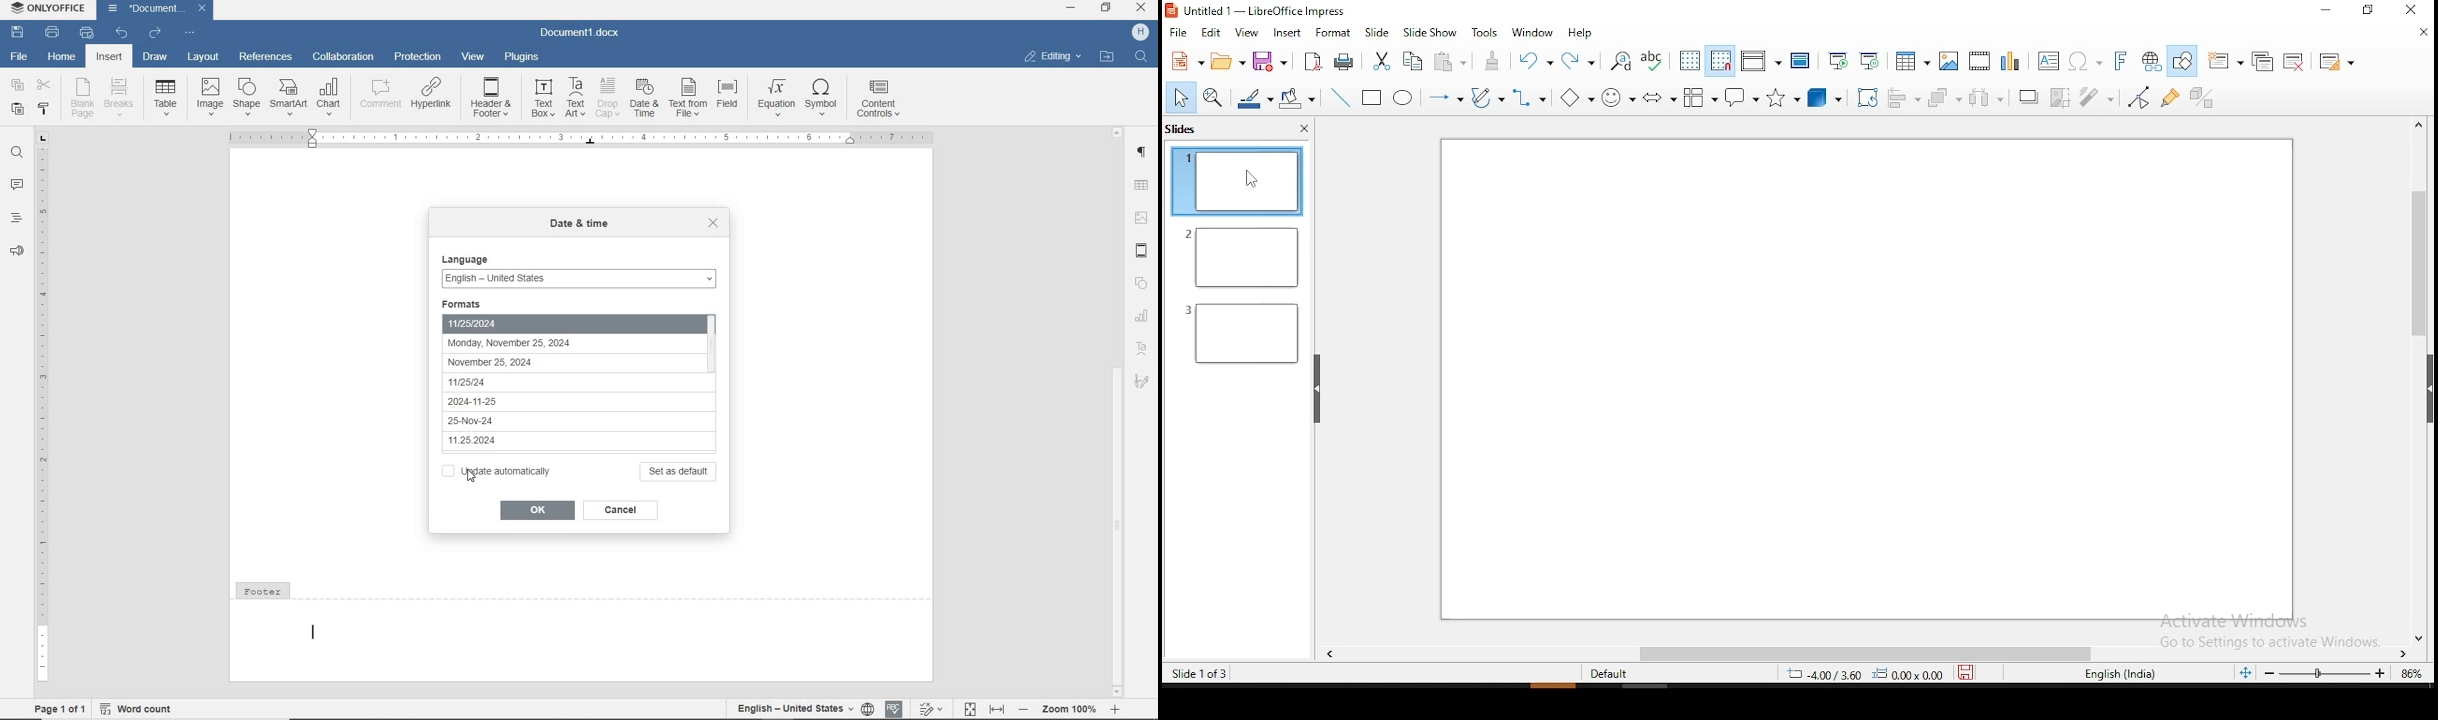 The width and height of the screenshot is (2464, 728). I want to click on callout shape, so click(1744, 98).